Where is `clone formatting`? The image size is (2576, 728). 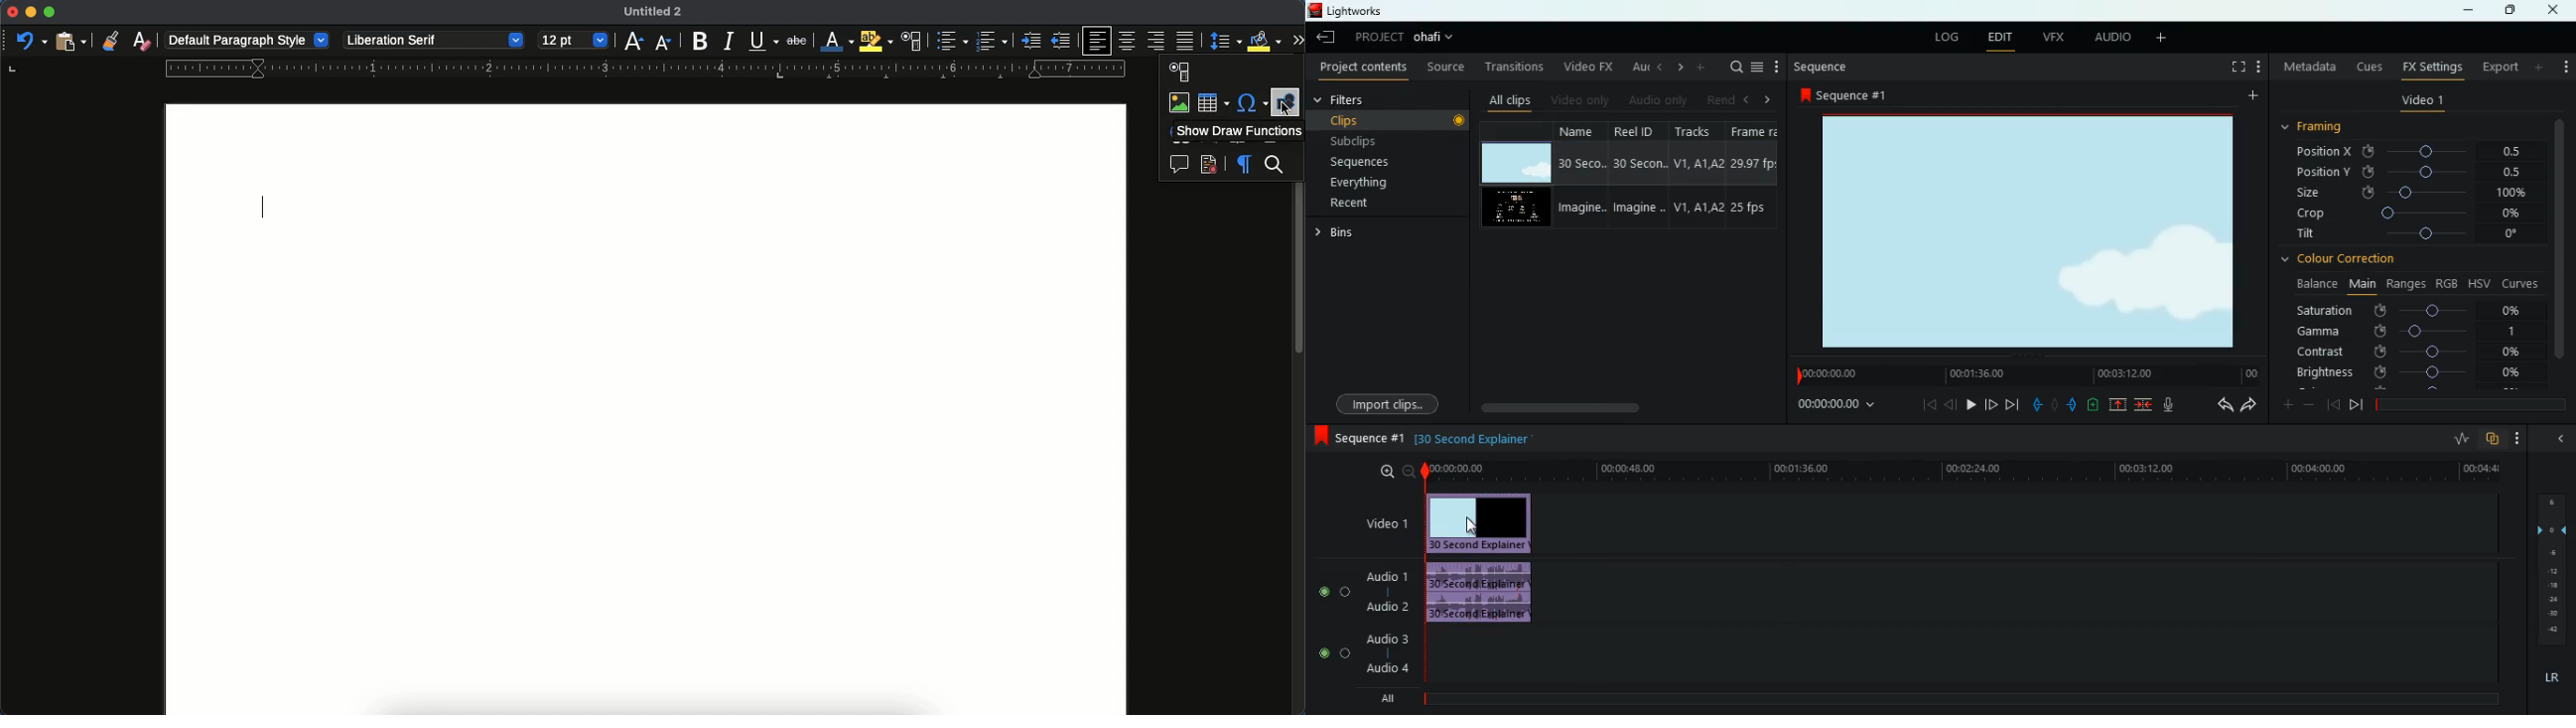 clone formatting is located at coordinates (110, 41).